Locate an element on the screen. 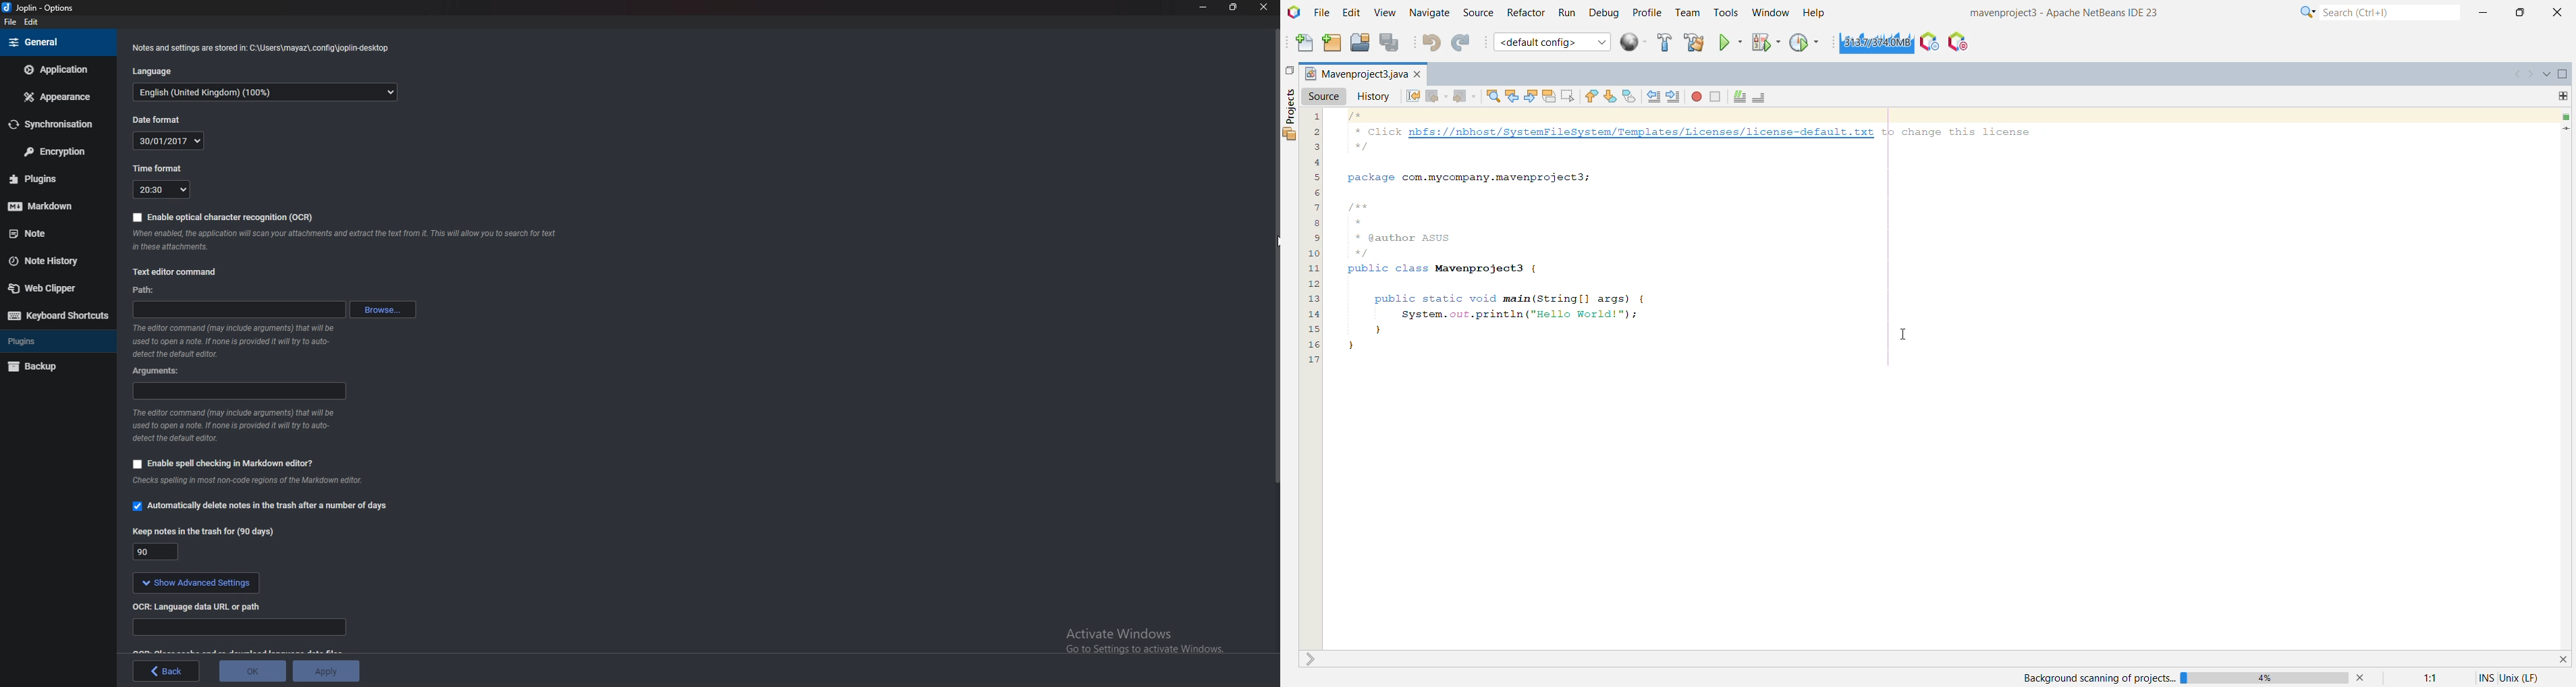 This screenshot has width=2576, height=700. Web clipper is located at coordinates (51, 288).